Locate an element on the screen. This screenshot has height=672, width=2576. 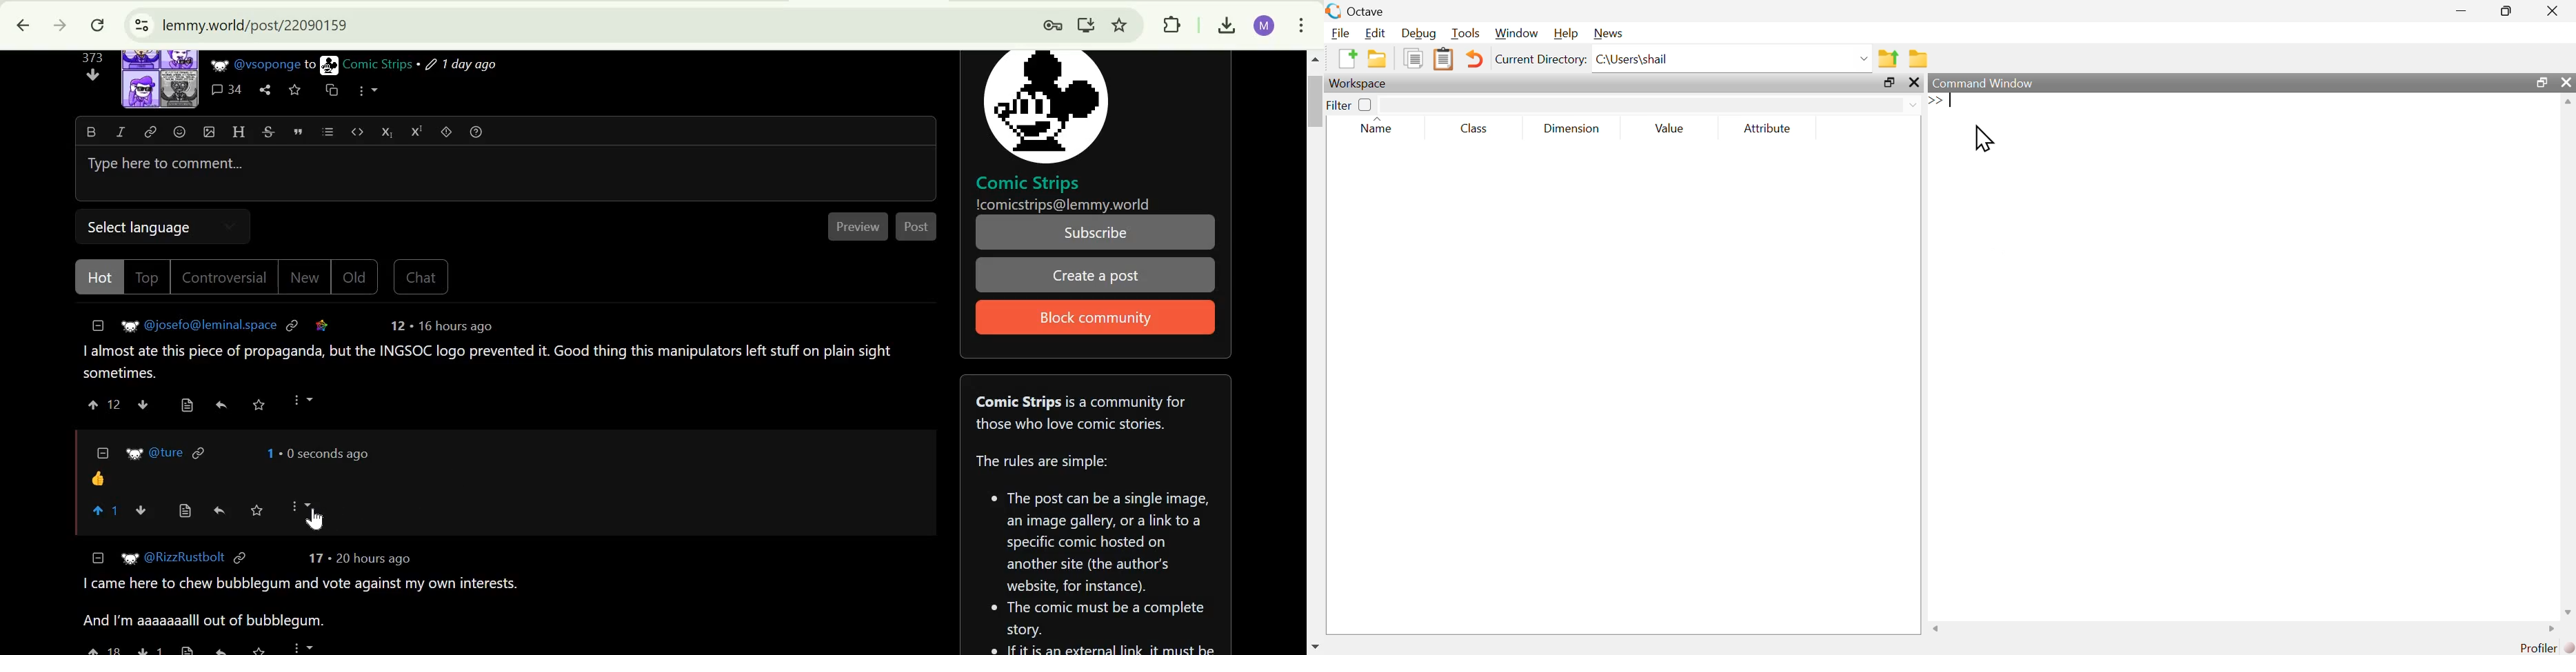
upvote is located at coordinates (103, 649).